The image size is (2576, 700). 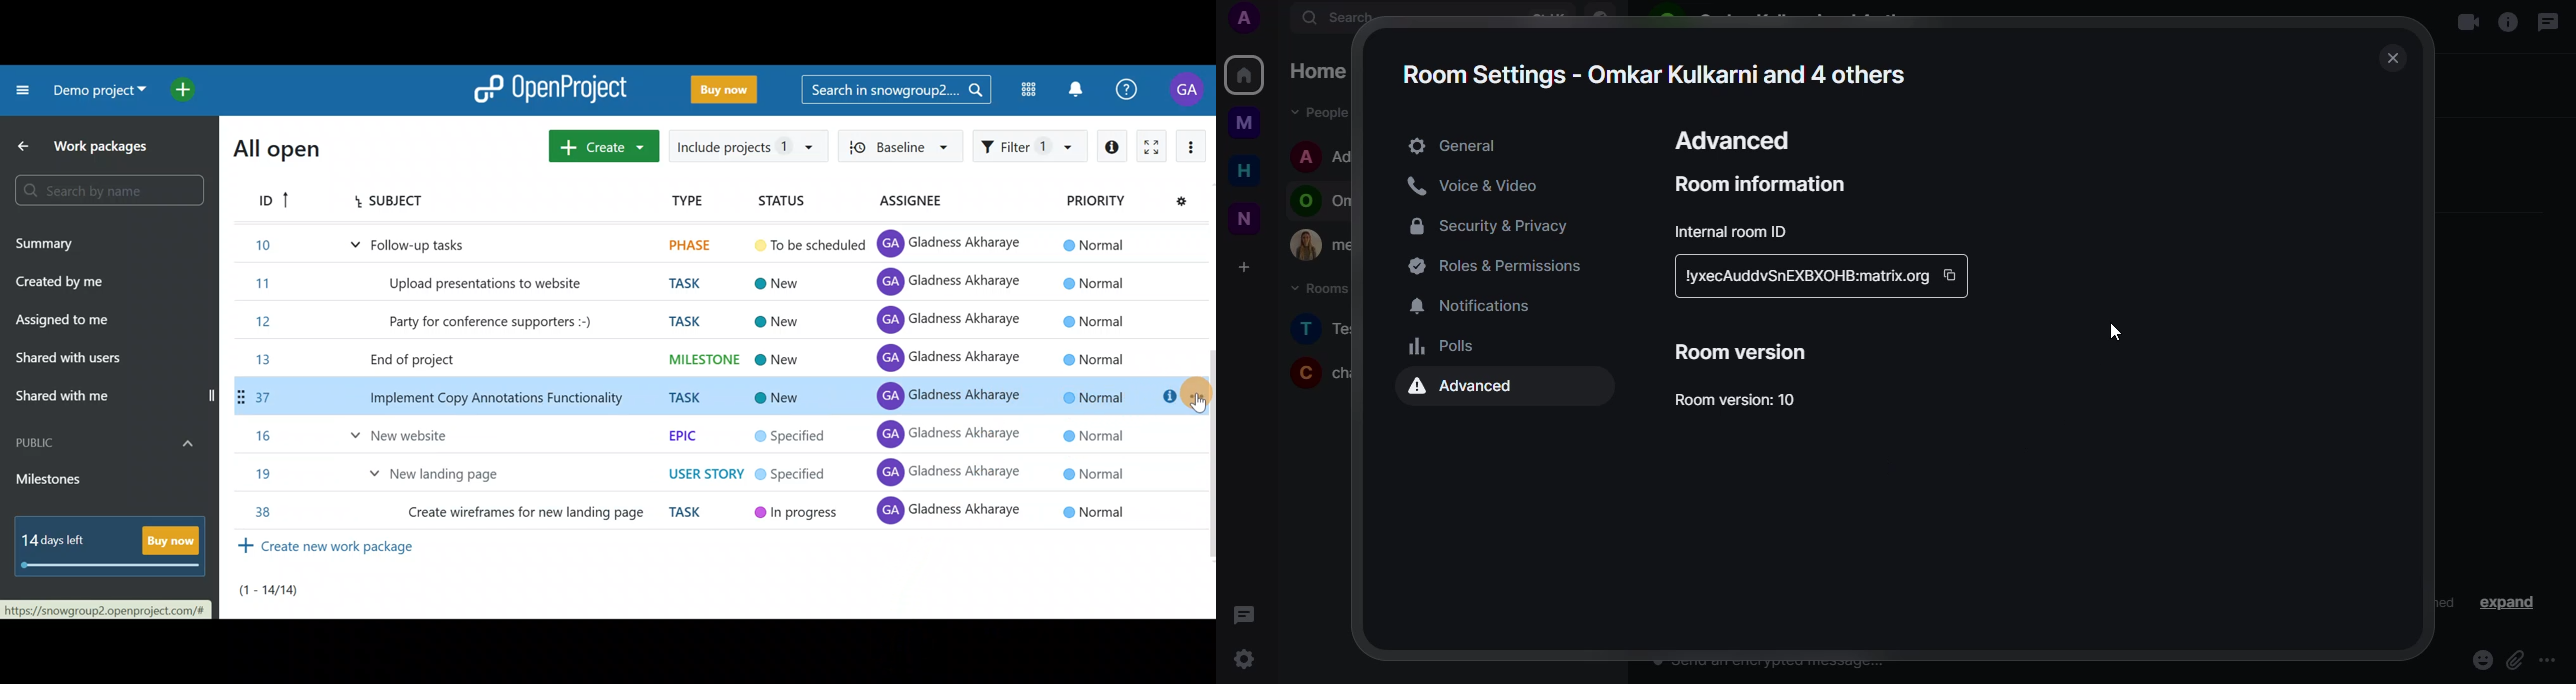 I want to click on contact, so click(x=1325, y=199).